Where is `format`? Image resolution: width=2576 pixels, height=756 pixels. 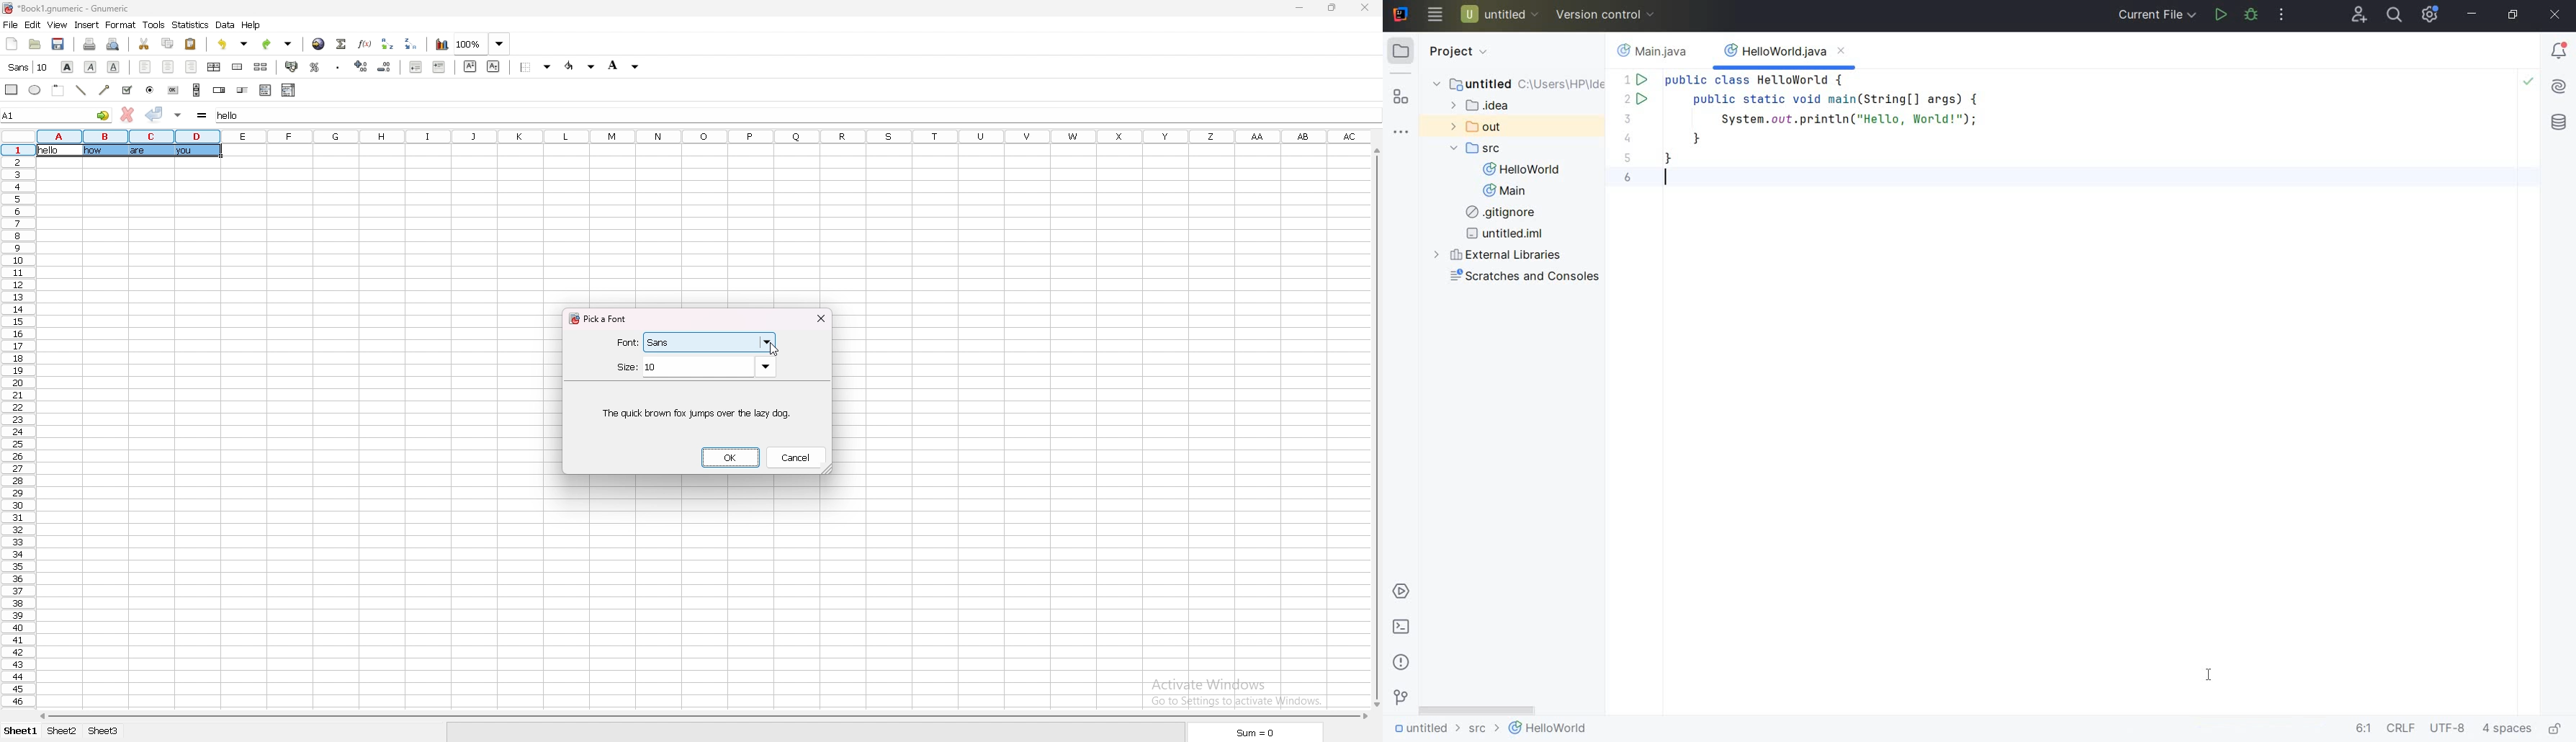 format is located at coordinates (120, 25).